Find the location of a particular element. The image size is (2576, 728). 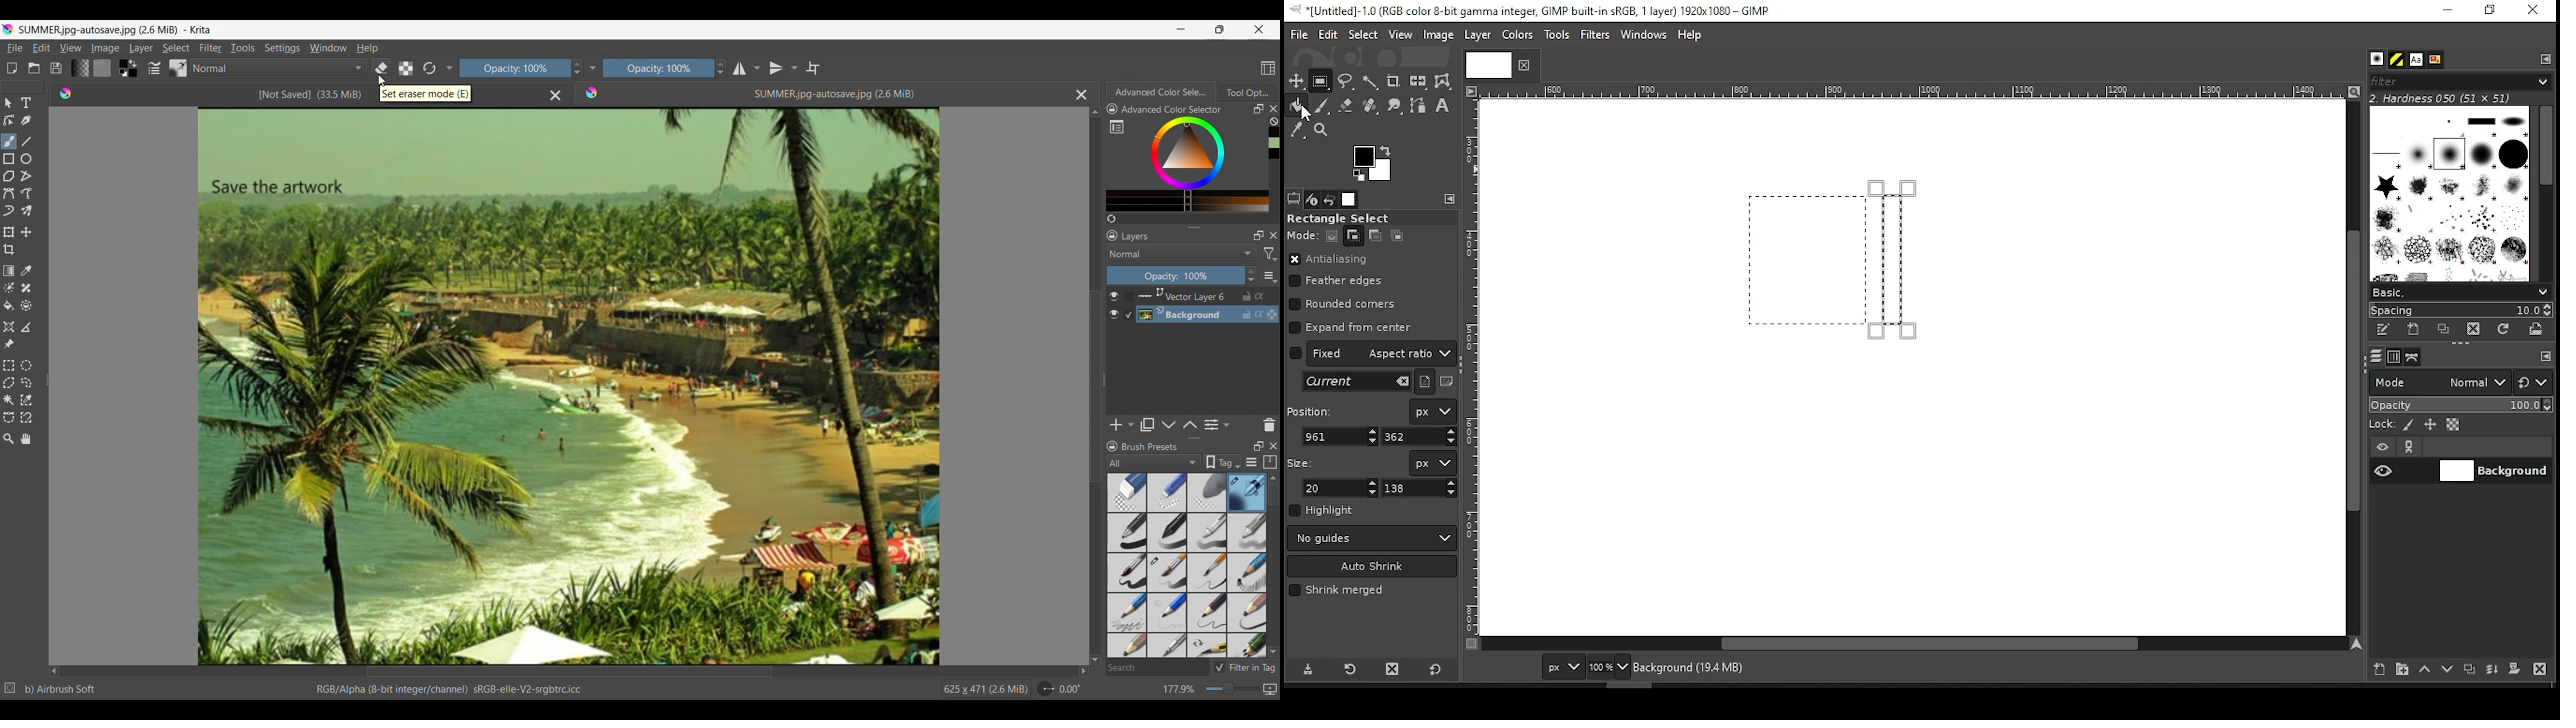

Set eraser mode (E) is located at coordinates (426, 93).